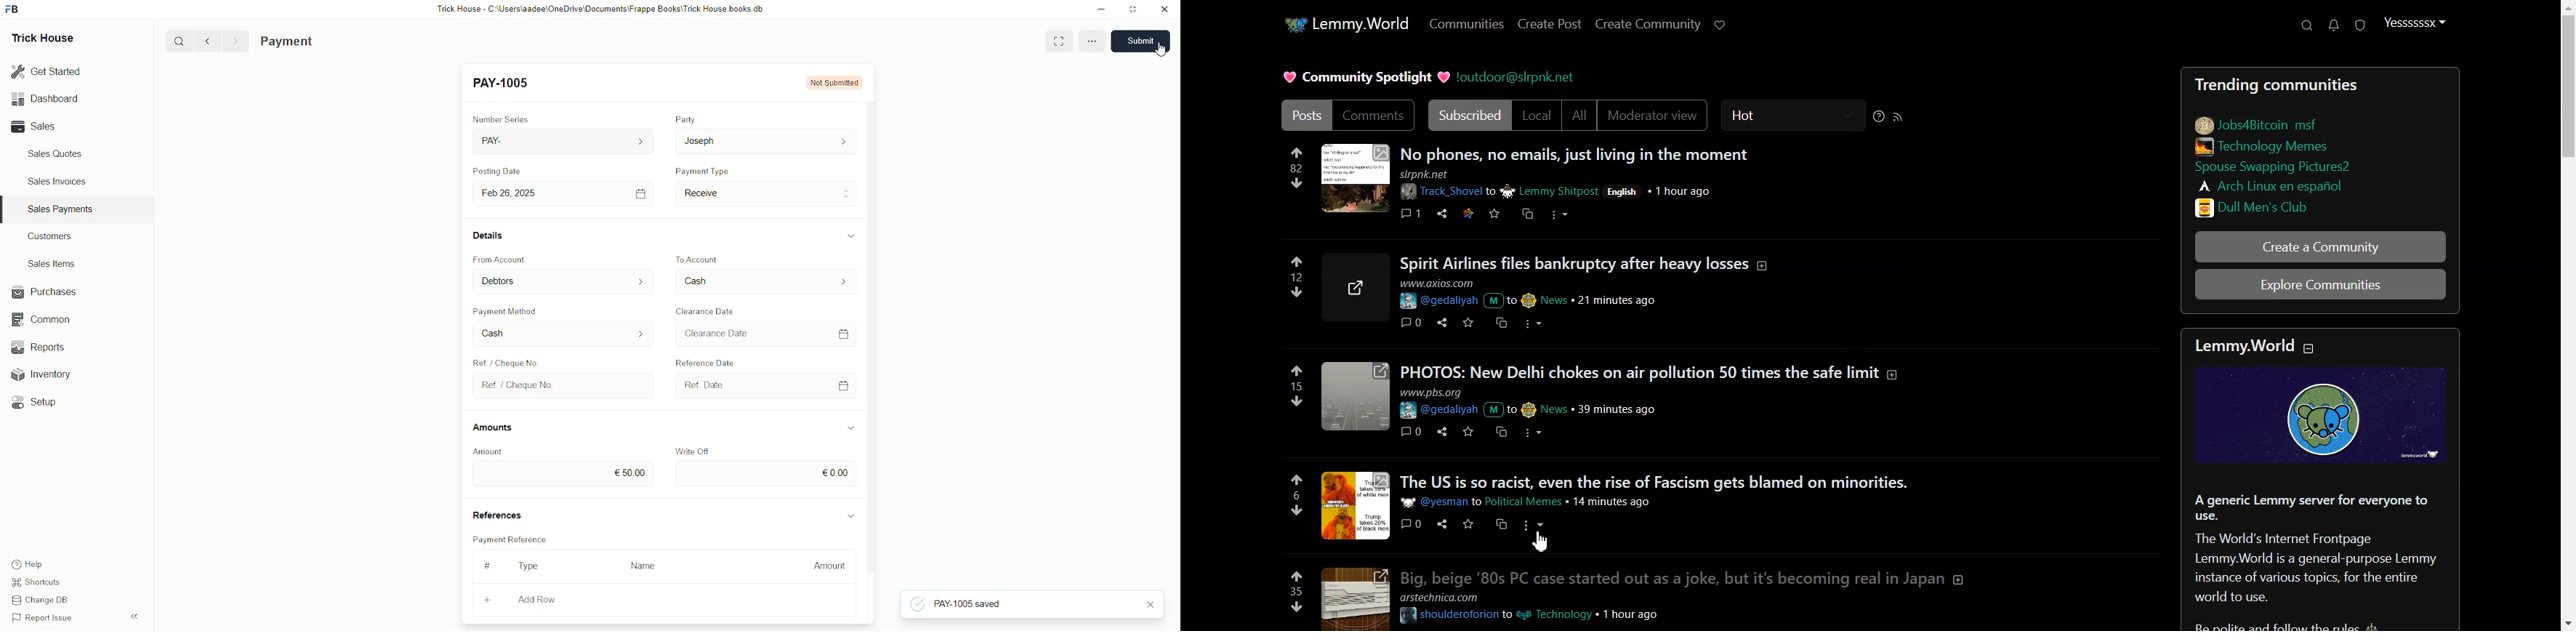  Describe the element at coordinates (61, 181) in the screenshot. I see `Sales Invoices` at that location.